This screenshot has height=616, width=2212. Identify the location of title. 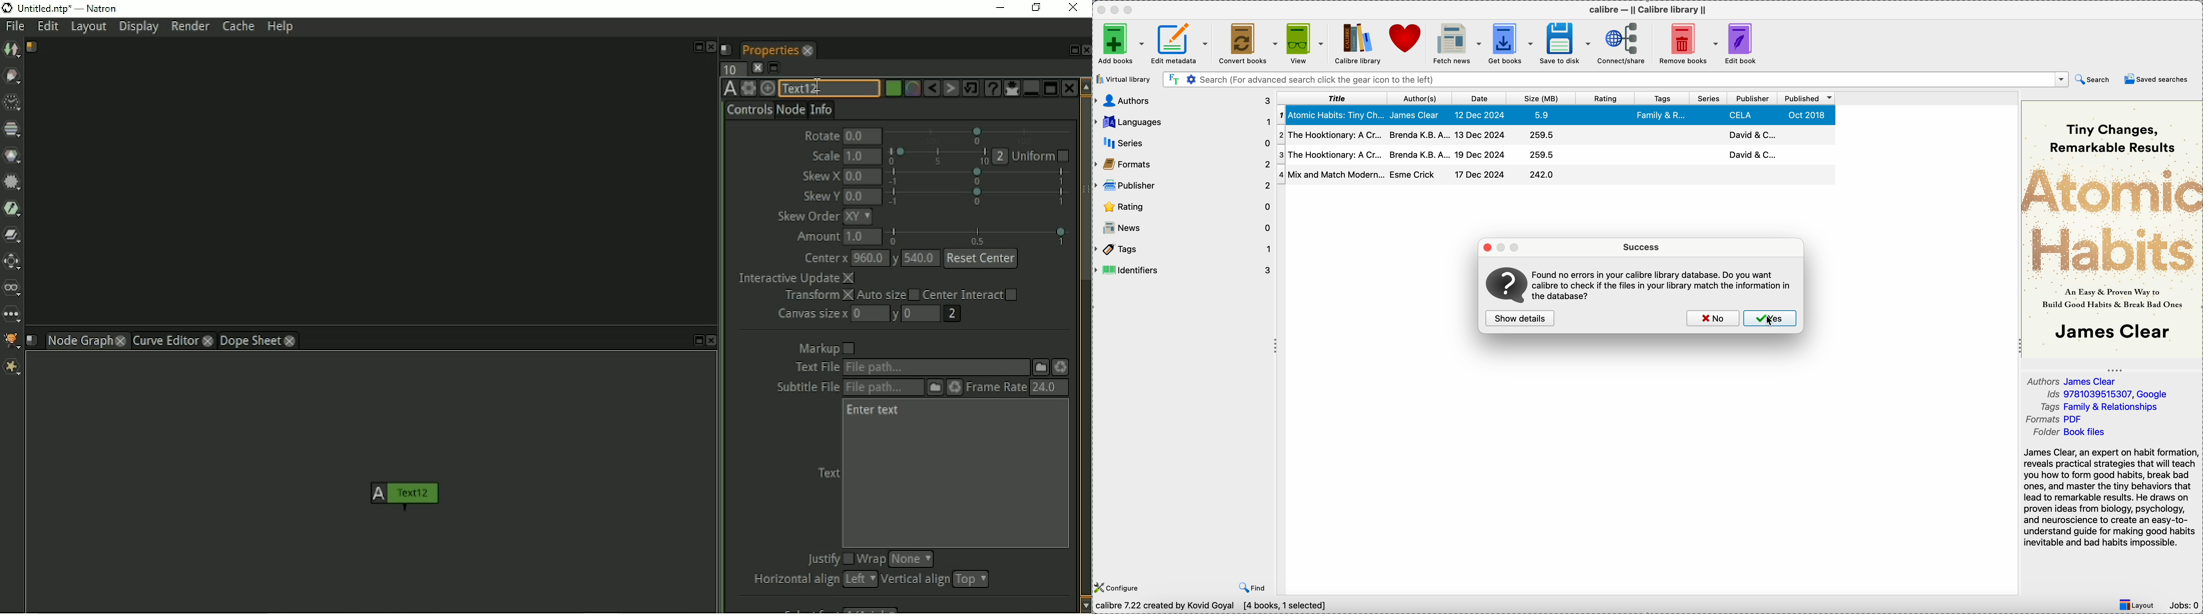
(1331, 98).